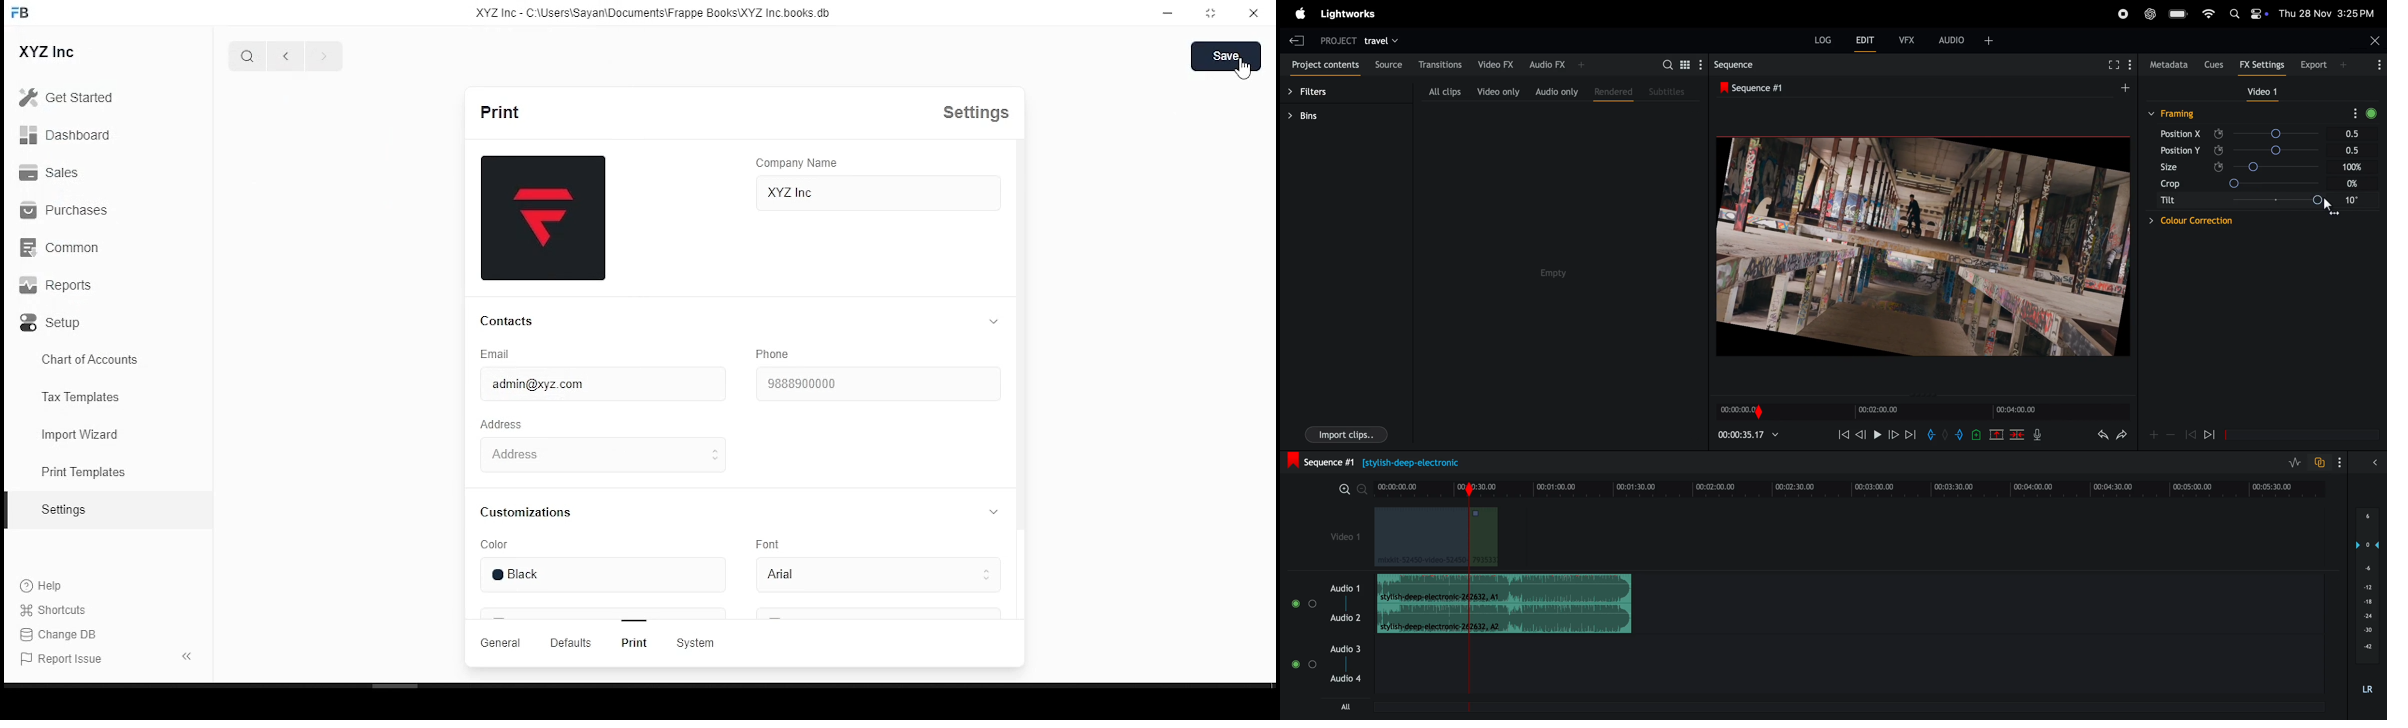 The width and height of the screenshot is (2408, 728). What do you see at coordinates (2300, 183) in the screenshot?
I see `Crop slider` at bounding box center [2300, 183].